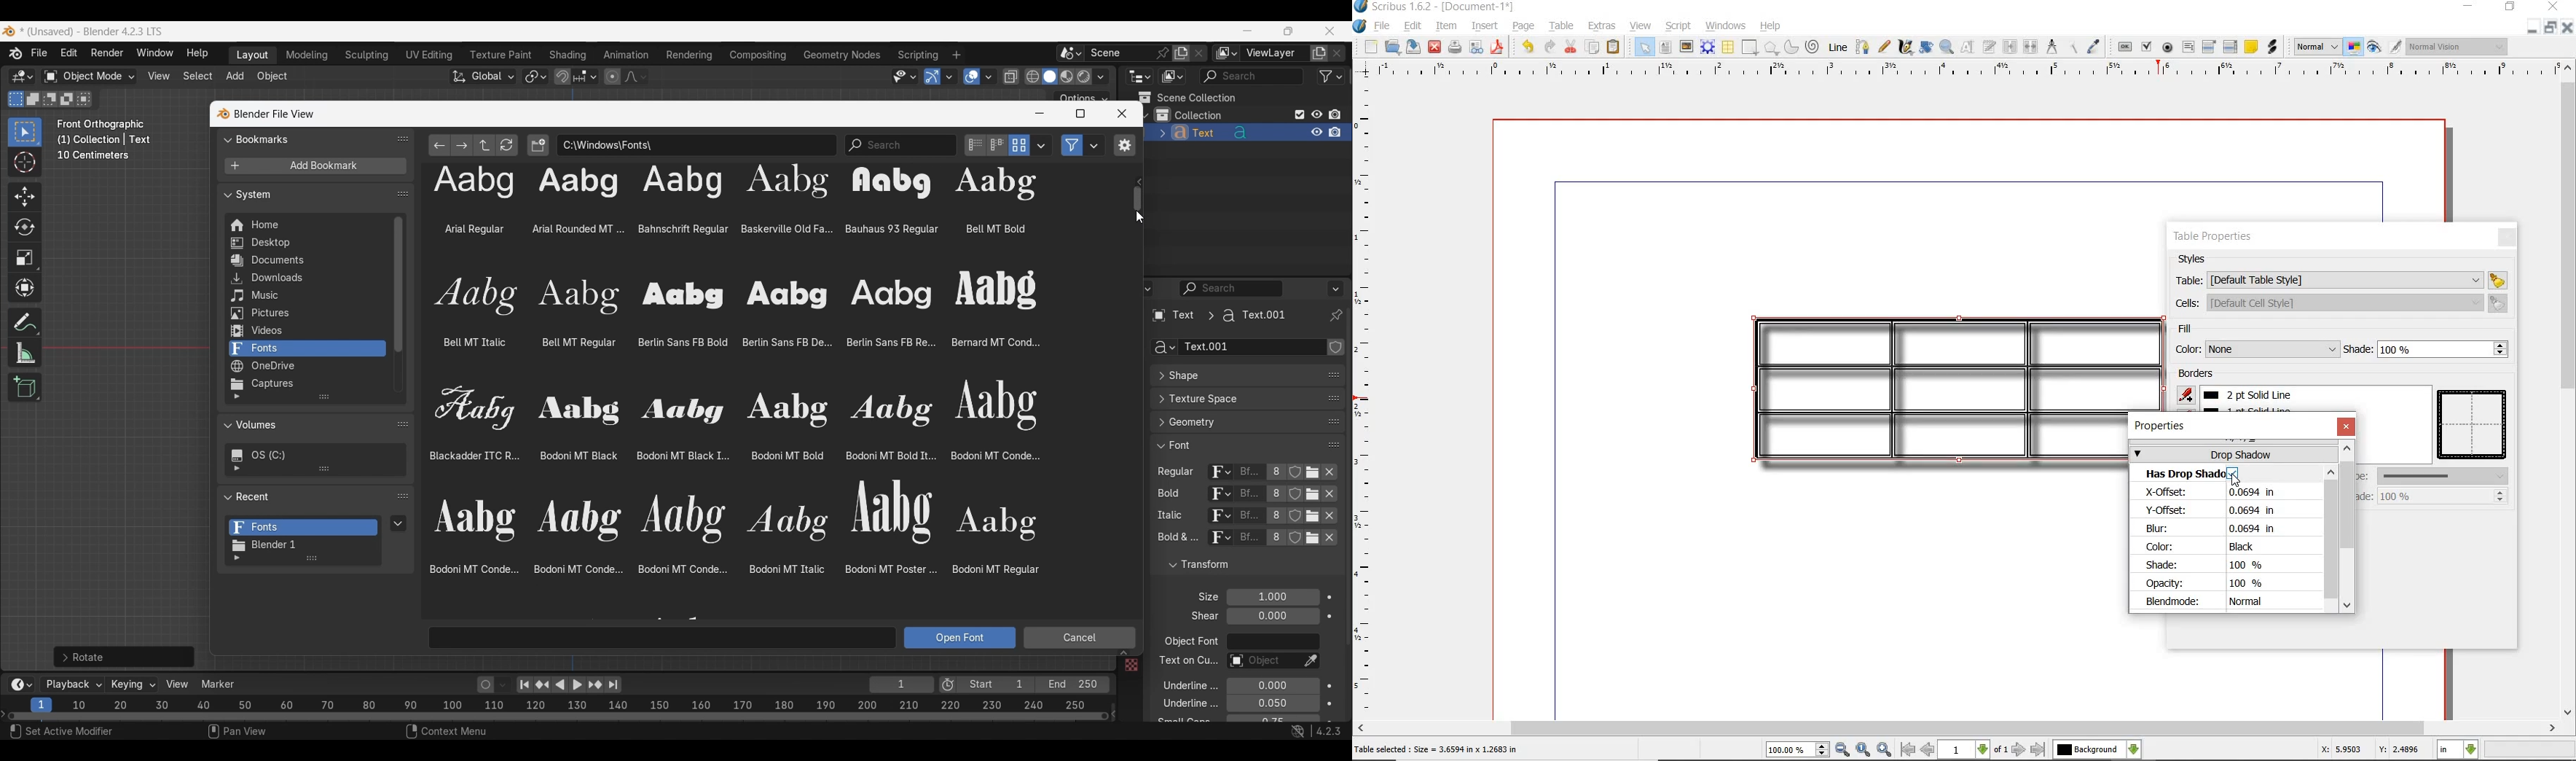 This screenshot has width=2576, height=784. What do you see at coordinates (1165, 496) in the screenshot?
I see `bold` at bounding box center [1165, 496].